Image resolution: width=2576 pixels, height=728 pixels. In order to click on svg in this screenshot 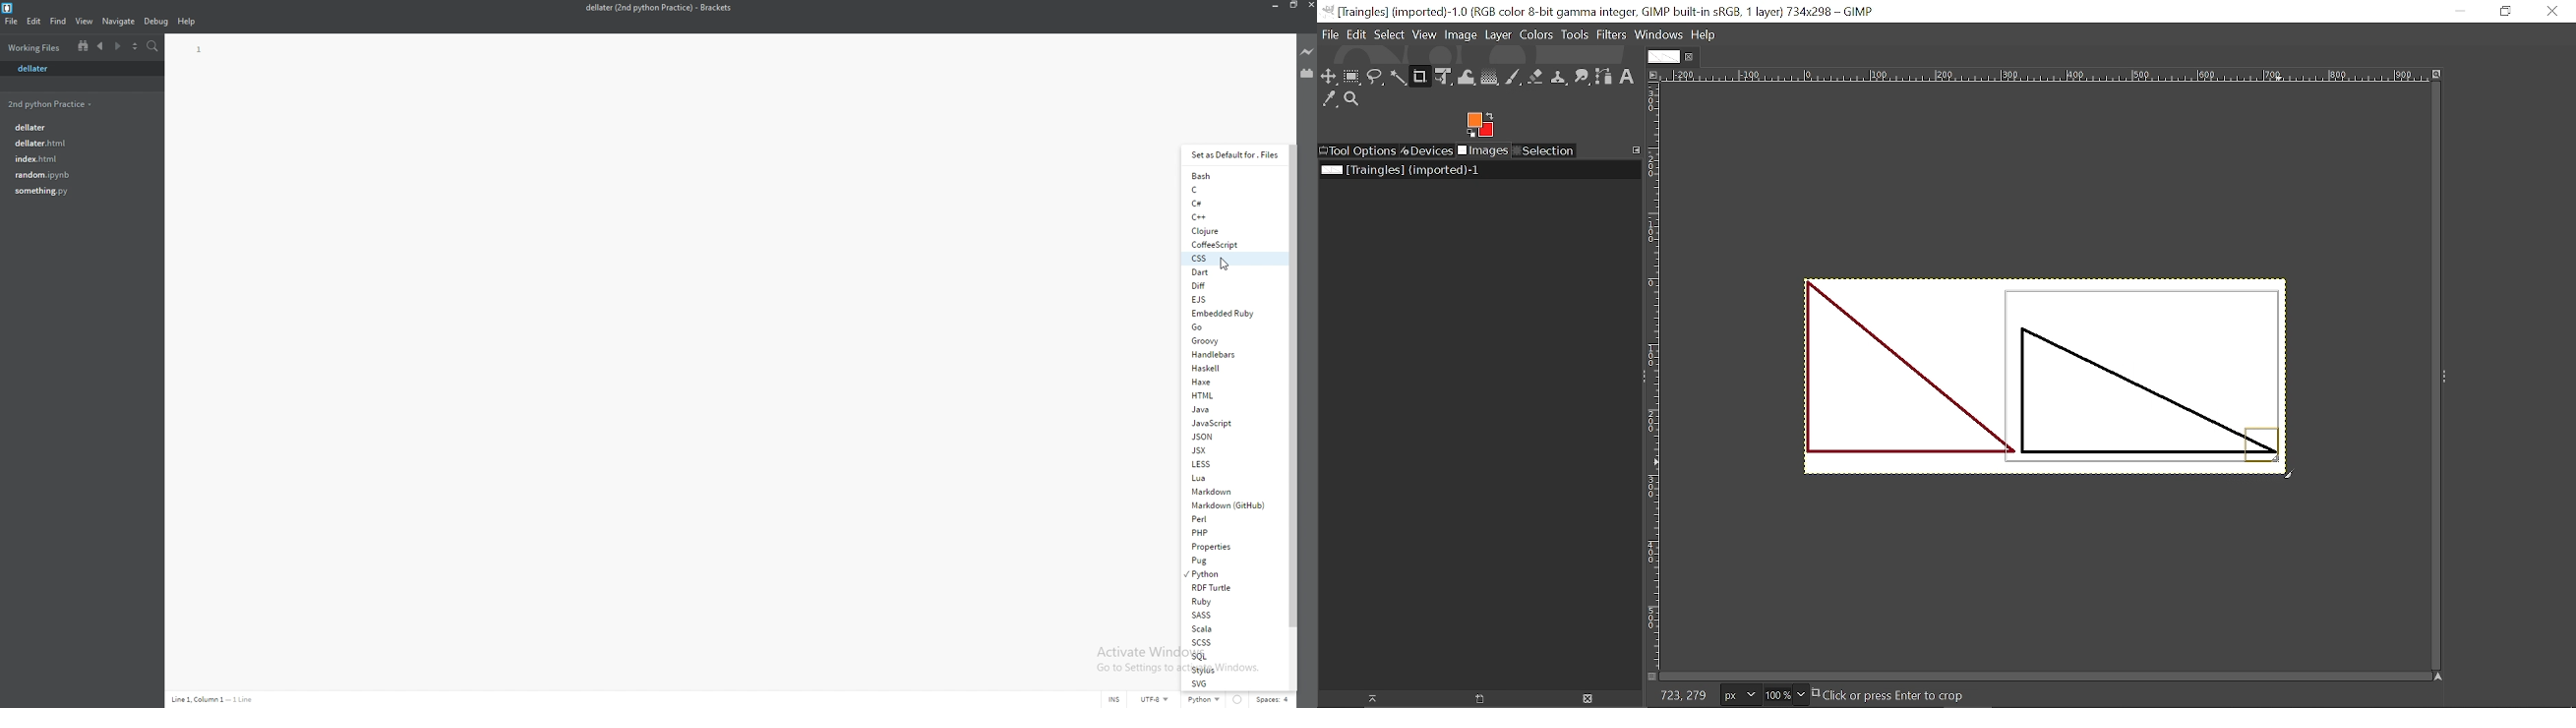, I will do `click(1232, 684)`.